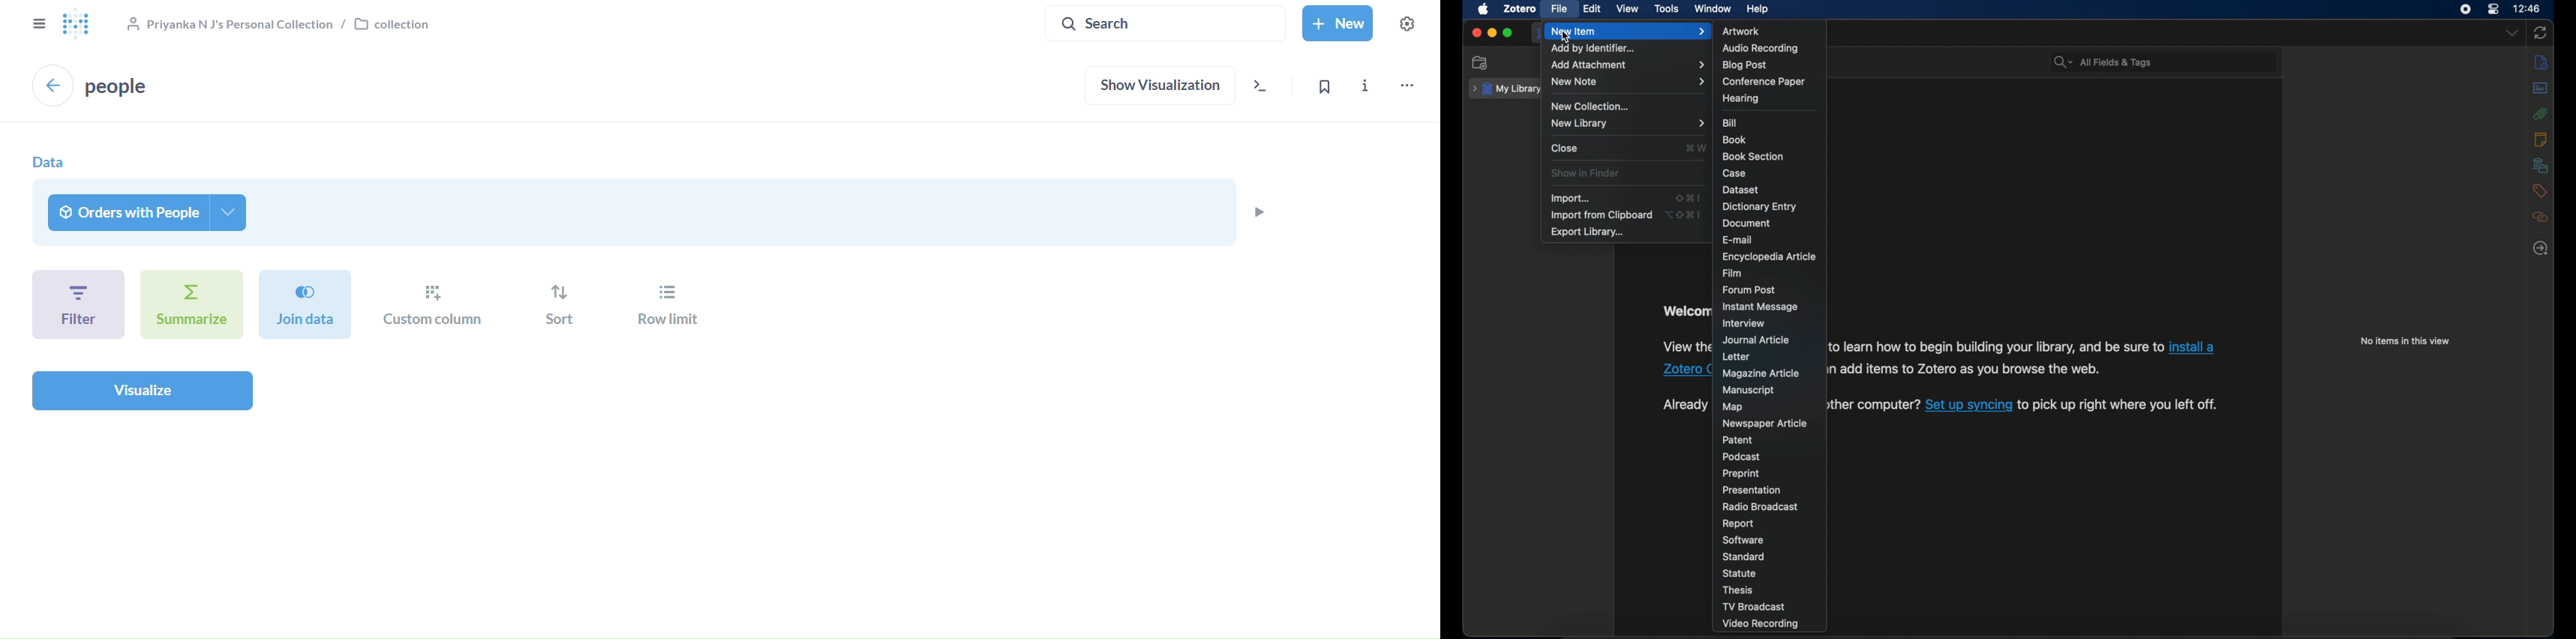 This screenshot has height=644, width=2576. What do you see at coordinates (1339, 24) in the screenshot?
I see `new` at bounding box center [1339, 24].